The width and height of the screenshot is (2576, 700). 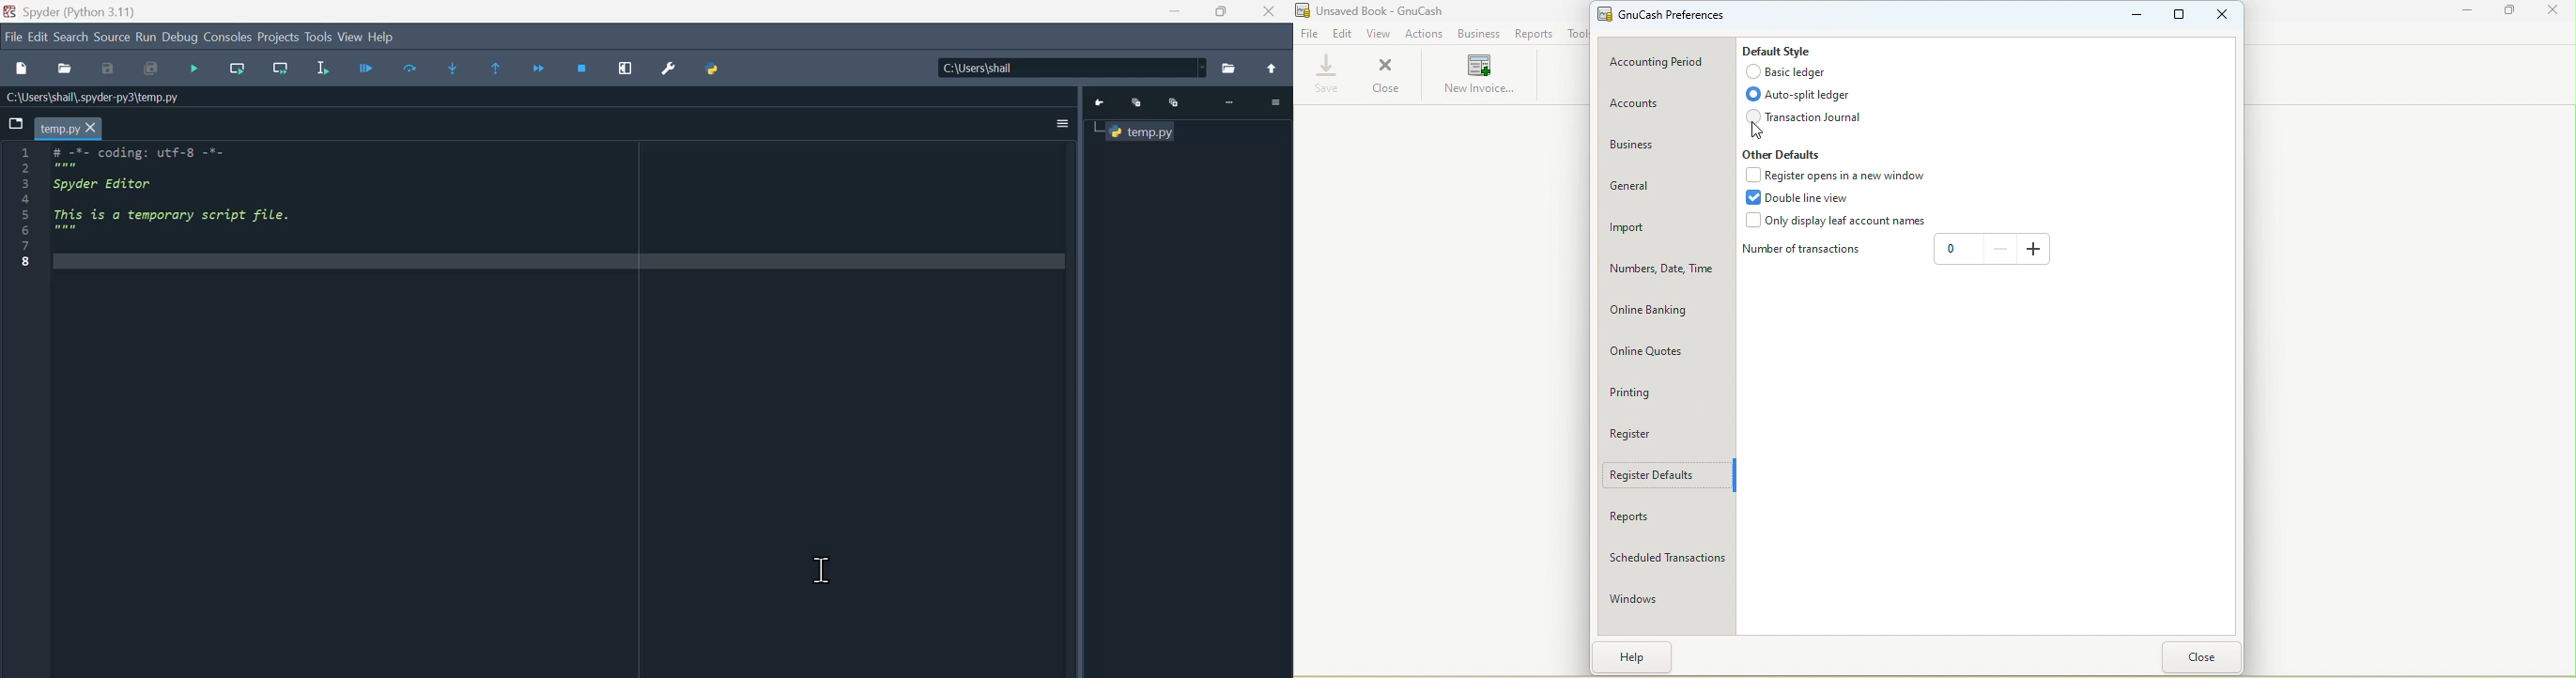 I want to click on Spyder (Python 3.11), so click(x=85, y=11).